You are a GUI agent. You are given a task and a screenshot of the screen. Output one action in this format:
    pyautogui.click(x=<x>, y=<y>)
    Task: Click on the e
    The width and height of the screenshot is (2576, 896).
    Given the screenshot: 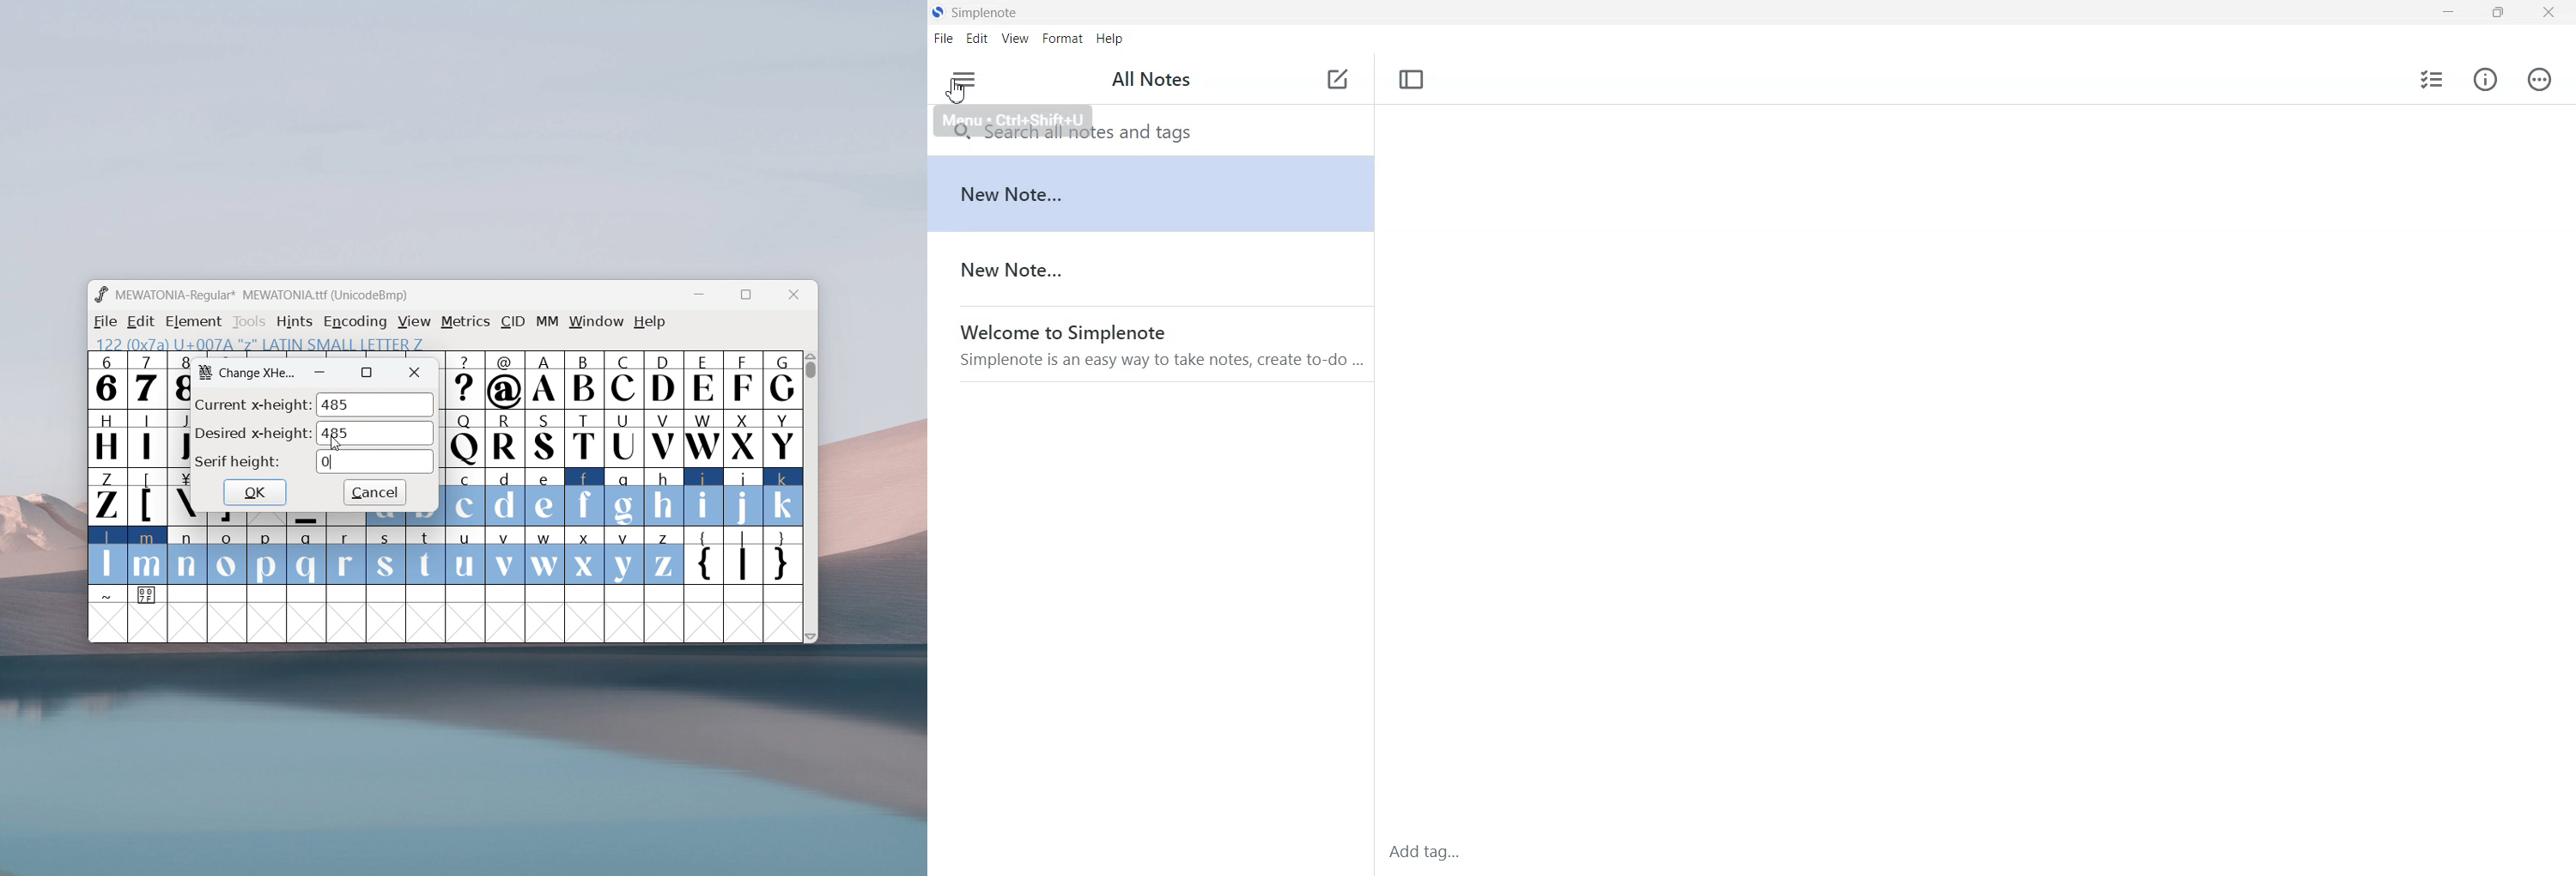 What is the action you would take?
    pyautogui.click(x=545, y=498)
    